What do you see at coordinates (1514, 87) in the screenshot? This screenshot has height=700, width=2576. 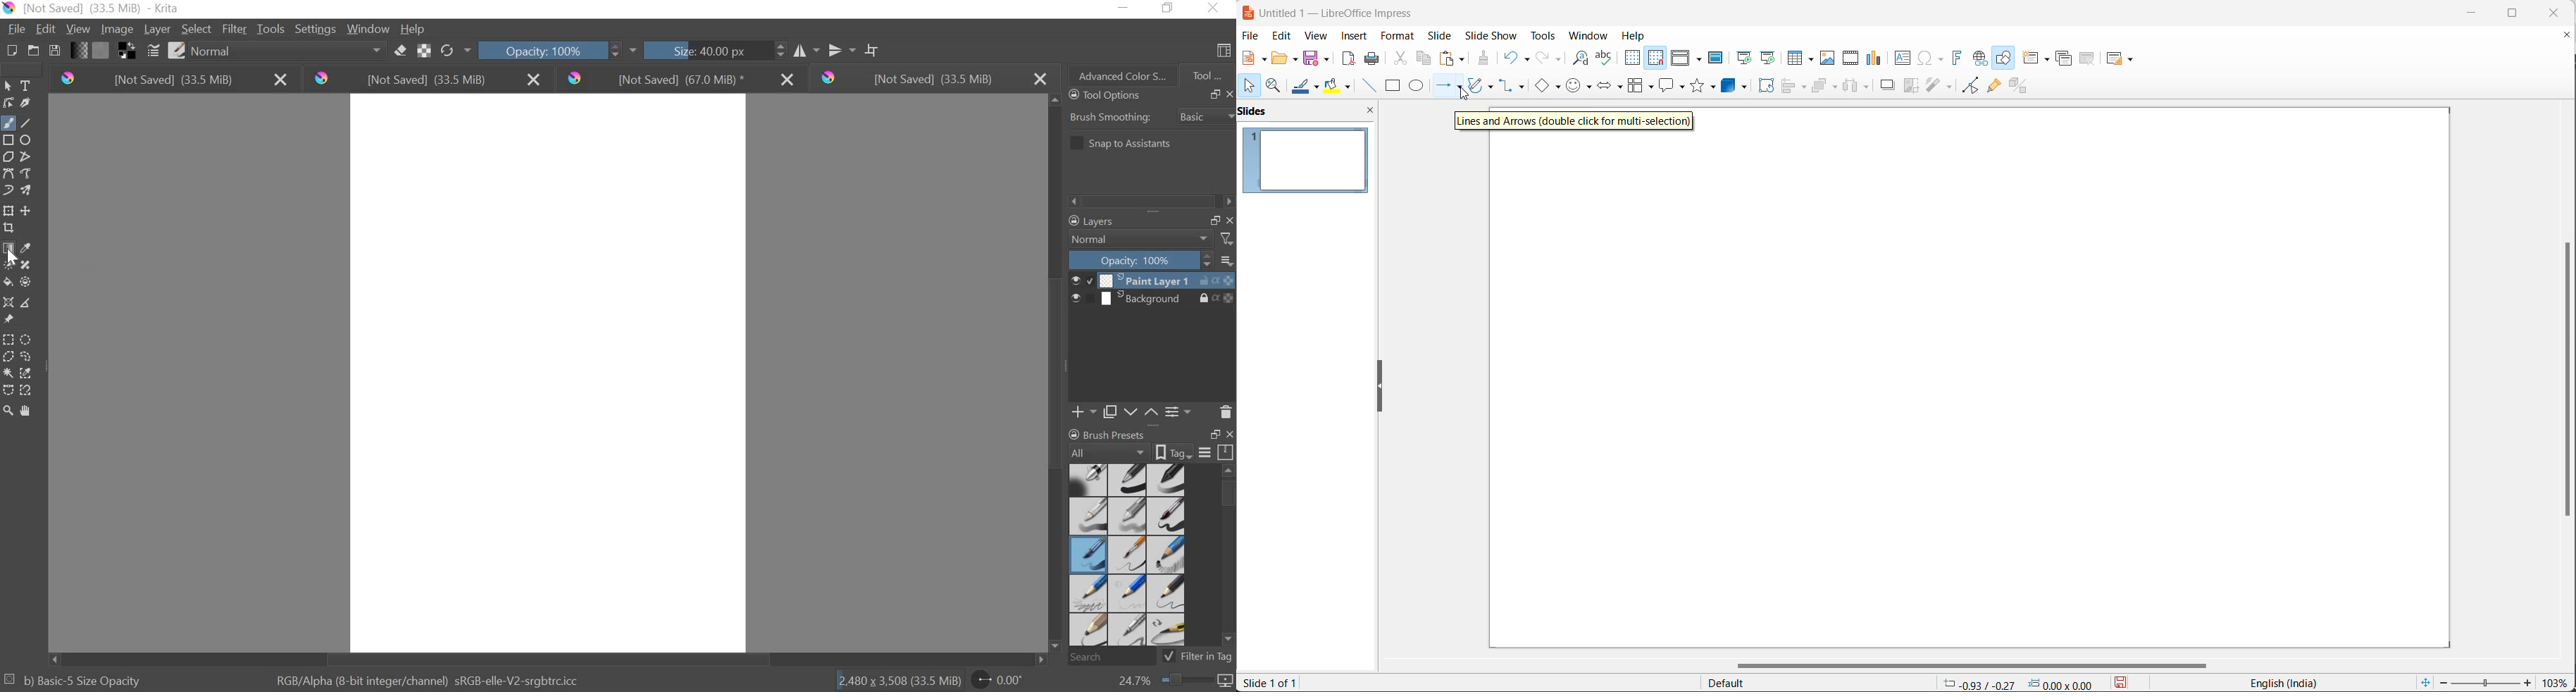 I see `connectors` at bounding box center [1514, 87].